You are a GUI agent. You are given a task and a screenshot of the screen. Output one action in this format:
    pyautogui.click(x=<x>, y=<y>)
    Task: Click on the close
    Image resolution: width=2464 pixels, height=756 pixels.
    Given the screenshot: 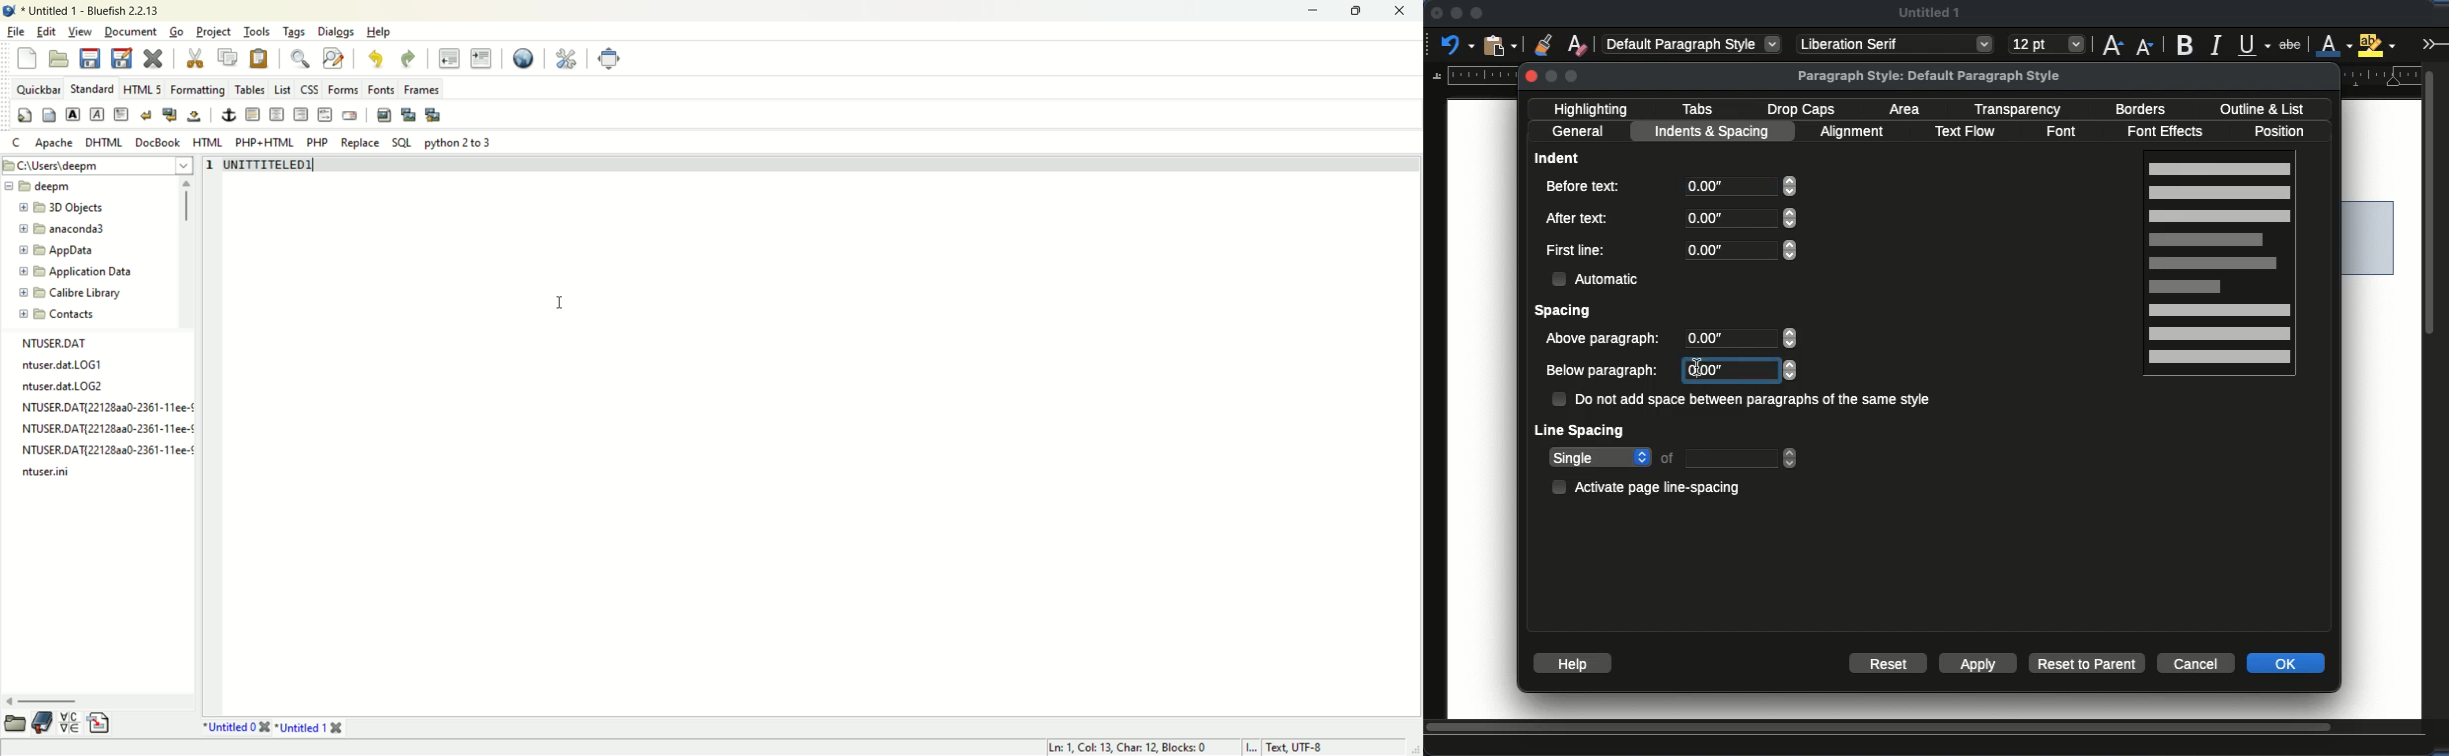 What is the action you would take?
    pyautogui.click(x=152, y=56)
    